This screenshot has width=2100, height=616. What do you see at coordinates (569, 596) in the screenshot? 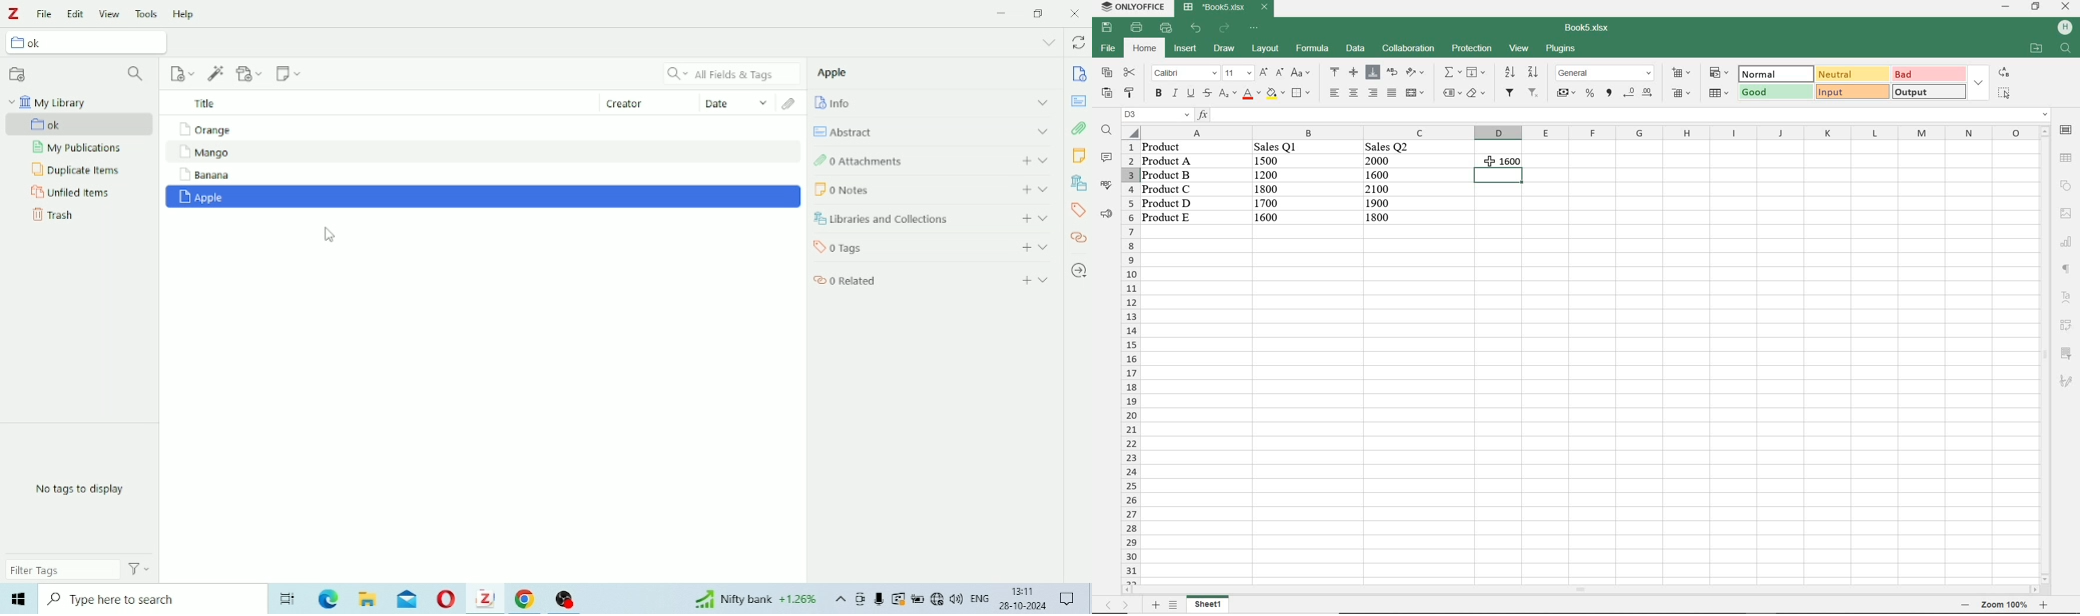
I see `App` at bounding box center [569, 596].